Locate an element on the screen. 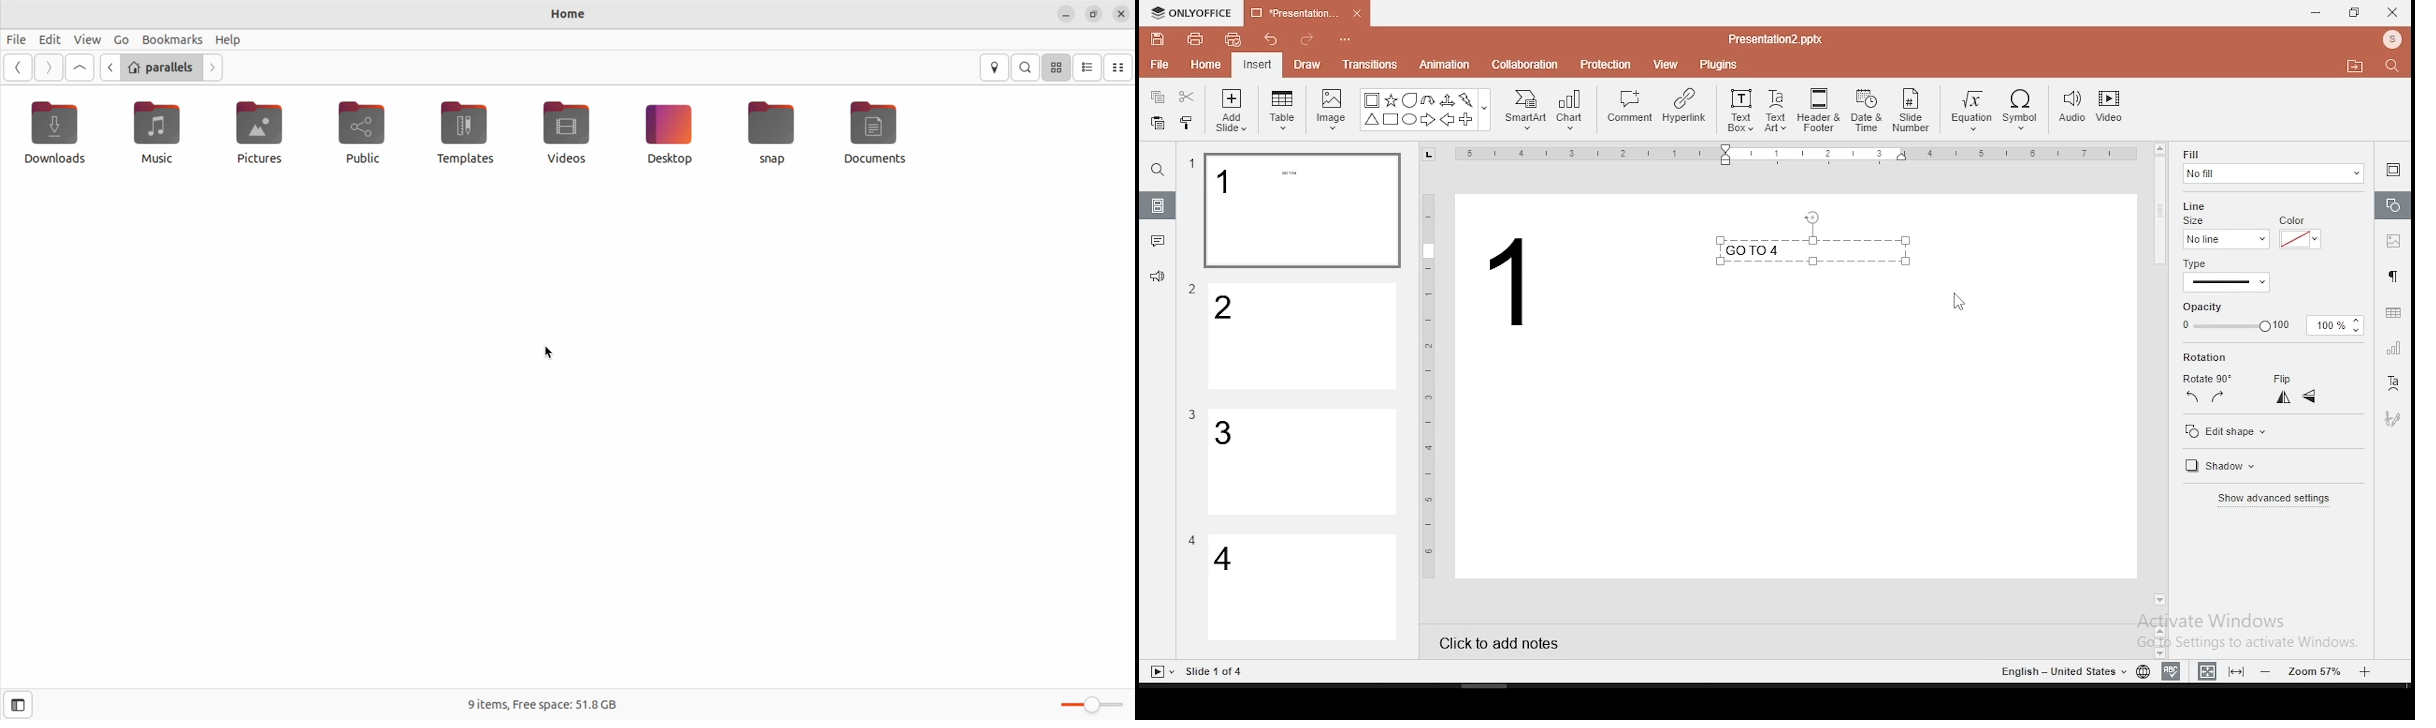  text box is located at coordinates (1739, 108).